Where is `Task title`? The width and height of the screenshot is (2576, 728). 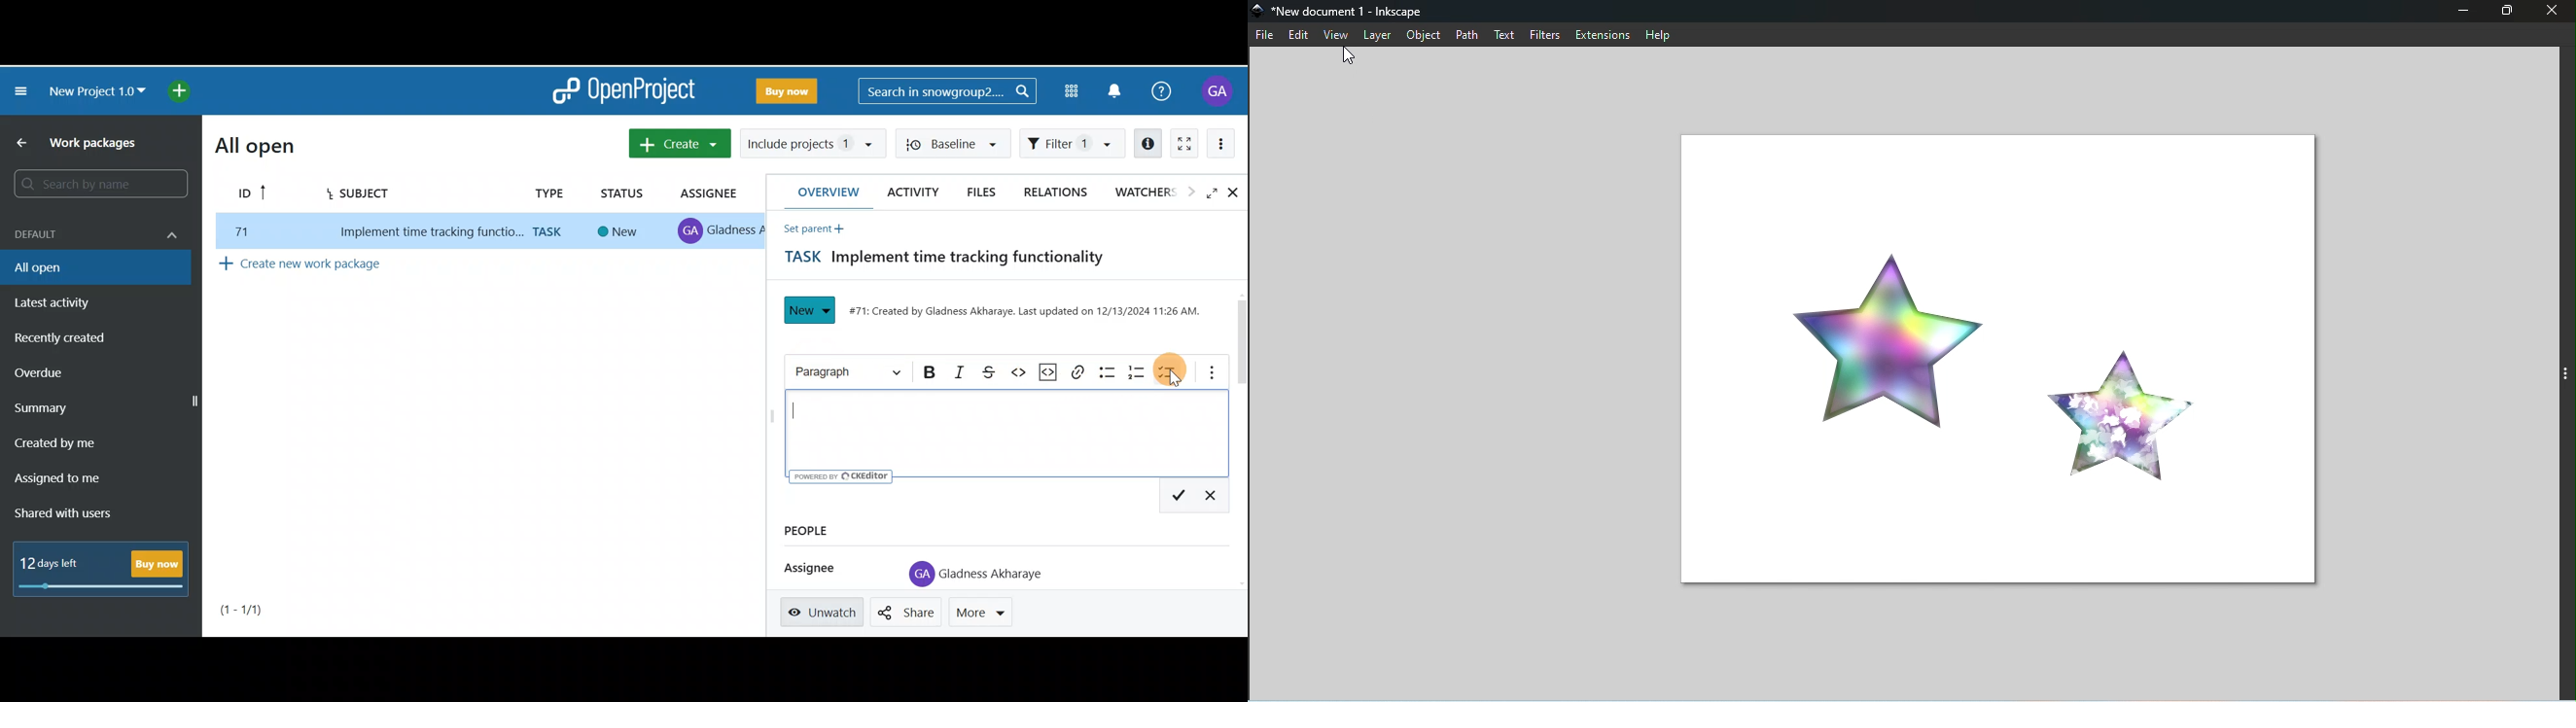 Task title is located at coordinates (935, 260).